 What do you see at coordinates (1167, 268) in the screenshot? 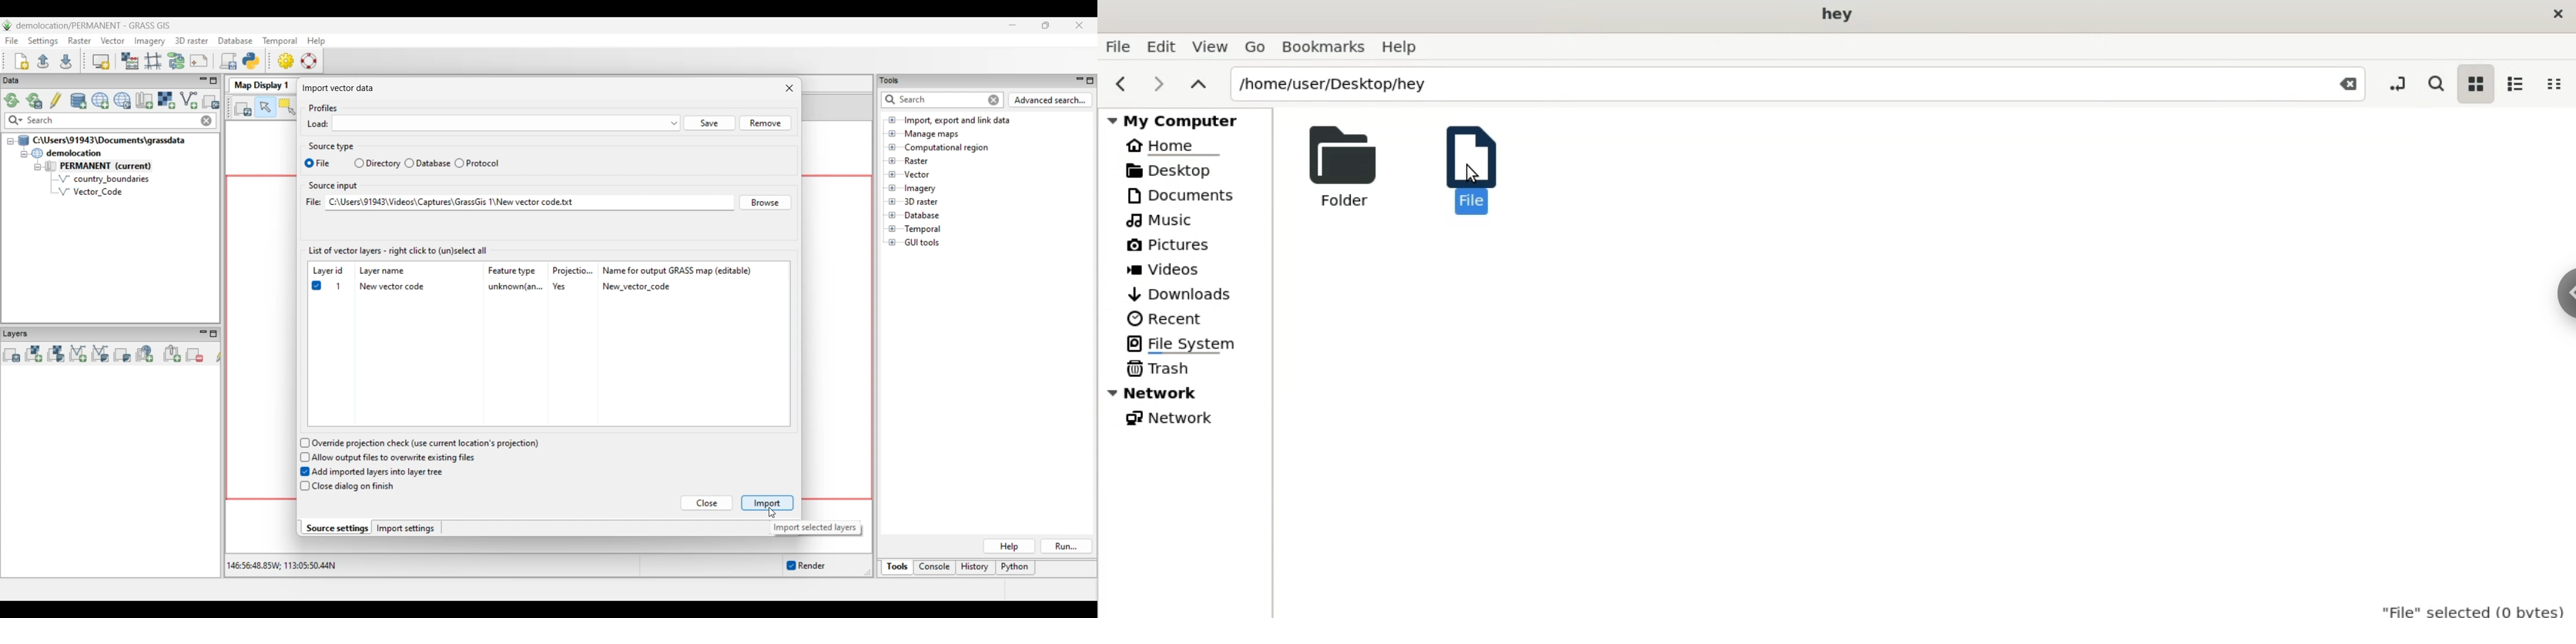
I see `videos` at bounding box center [1167, 268].